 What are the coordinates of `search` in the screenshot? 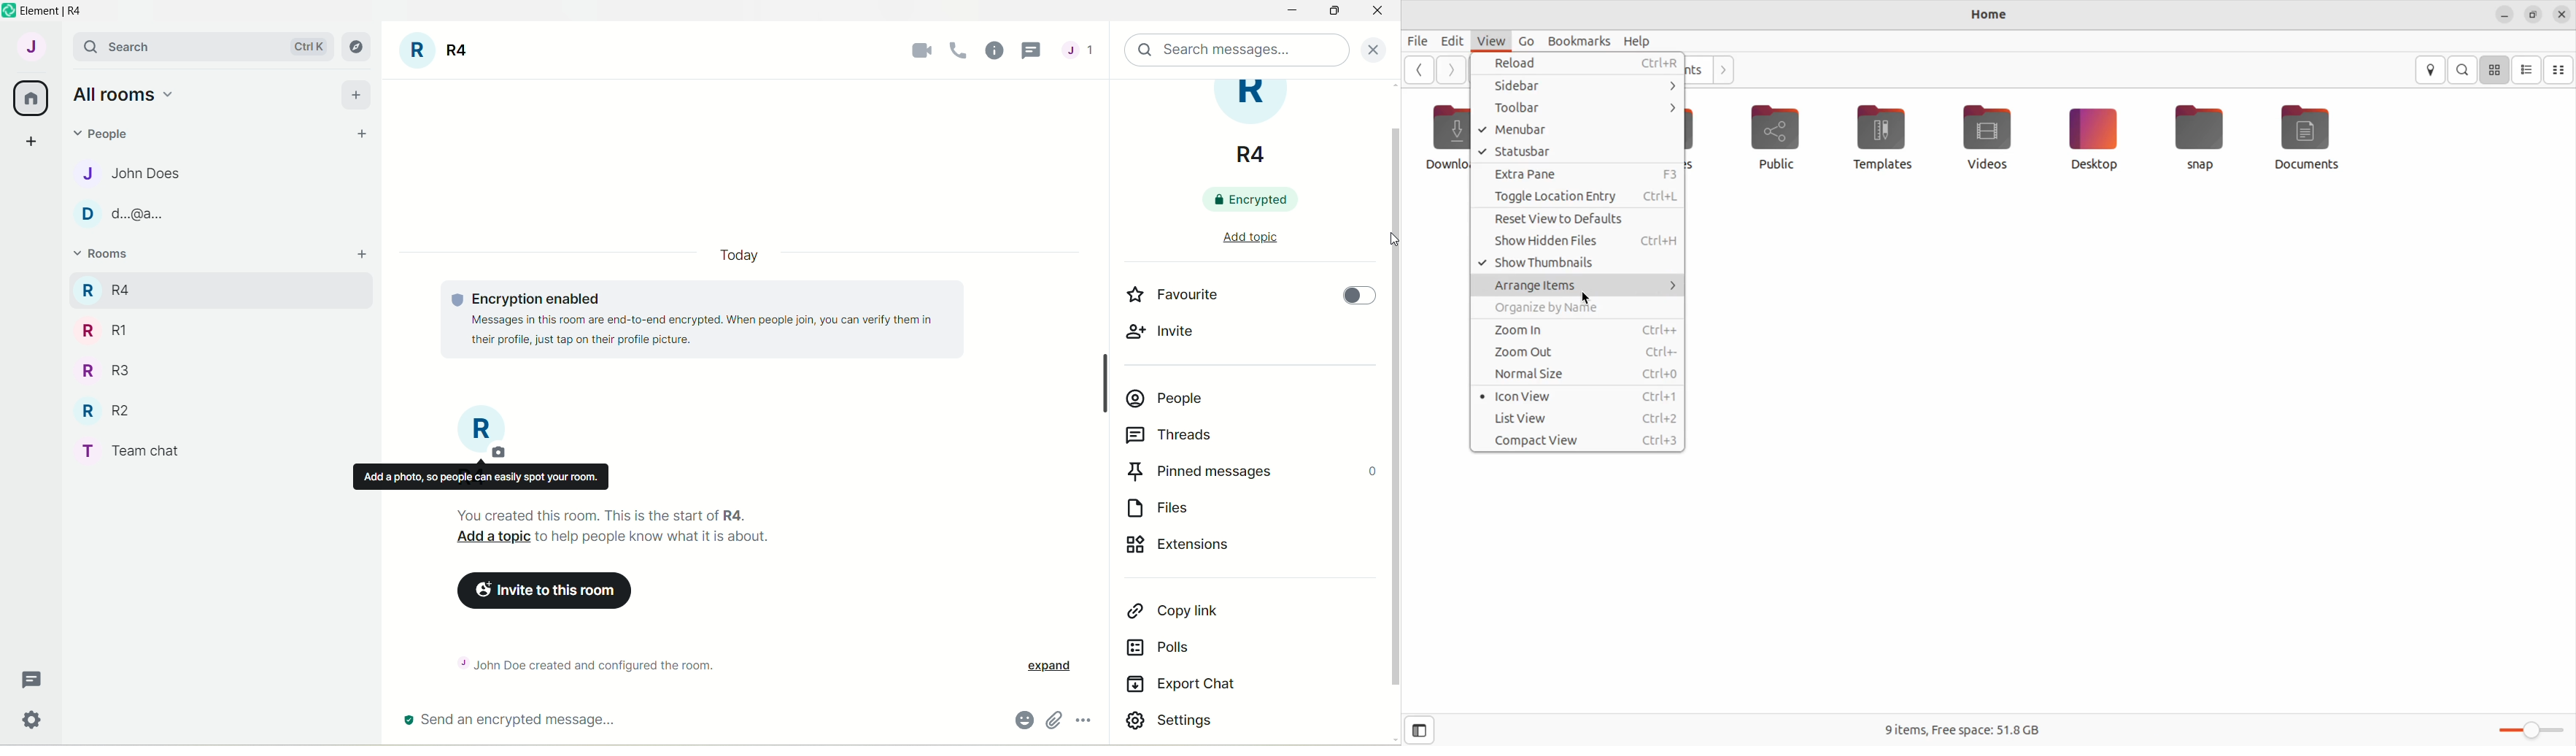 It's located at (131, 47).